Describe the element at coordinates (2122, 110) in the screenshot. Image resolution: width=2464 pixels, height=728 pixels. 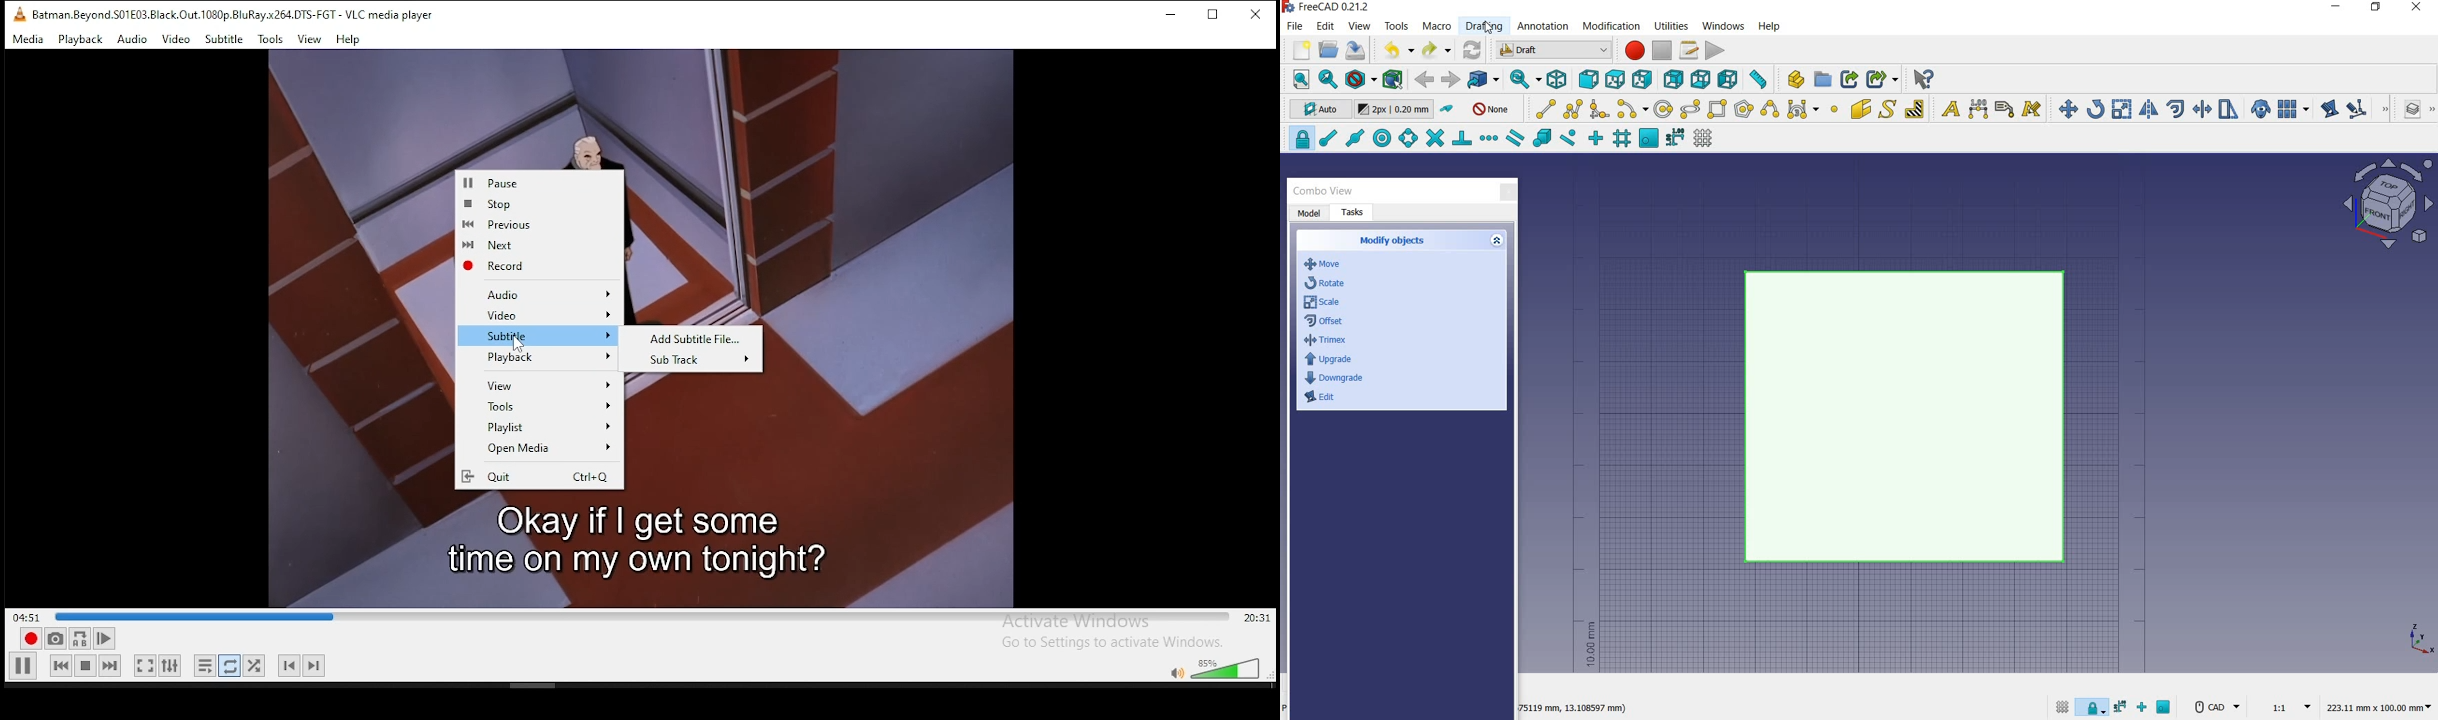
I see `scale` at that location.